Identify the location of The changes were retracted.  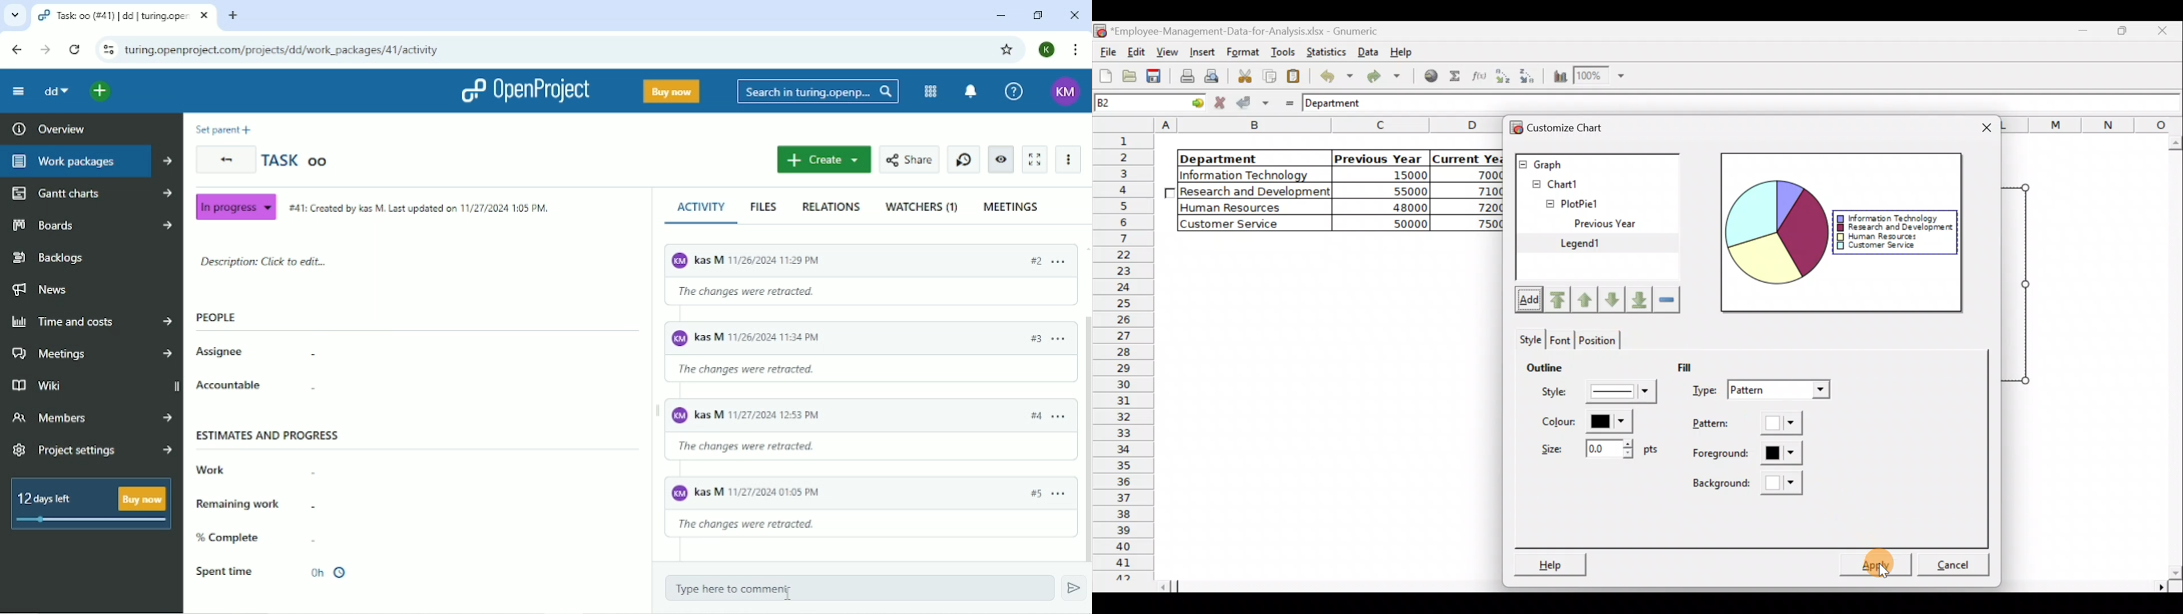
(762, 446).